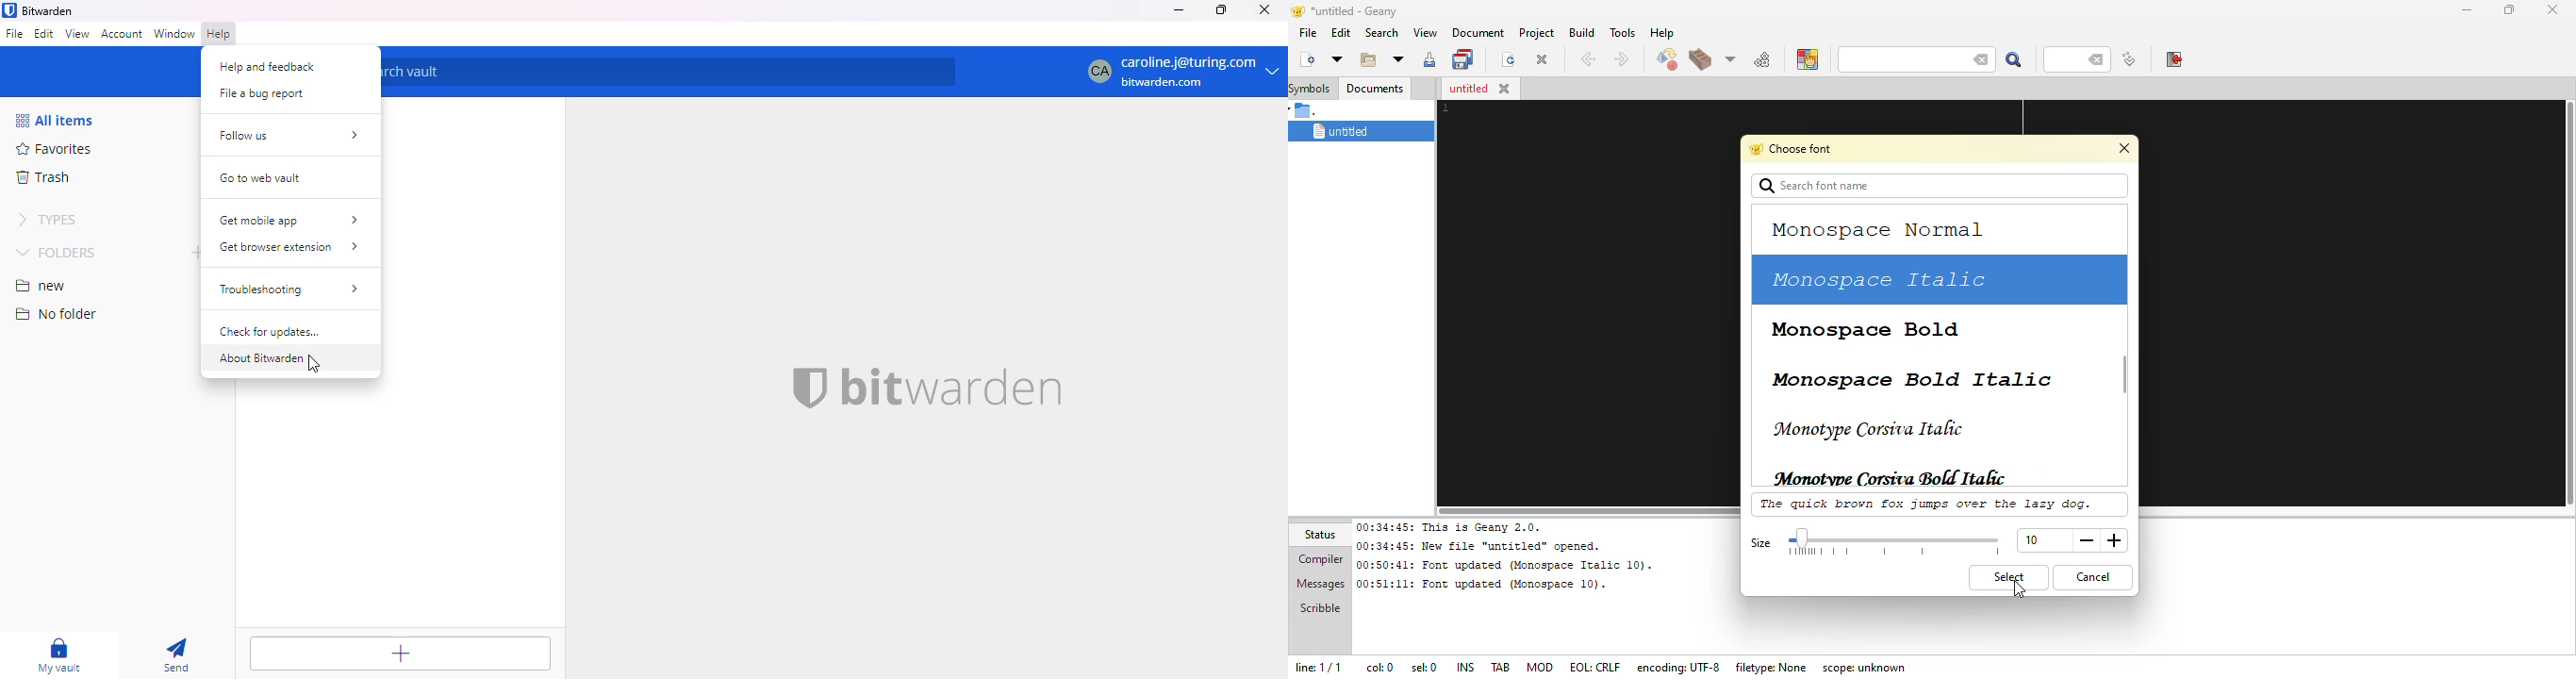  What do you see at coordinates (1620, 59) in the screenshot?
I see `next` at bounding box center [1620, 59].